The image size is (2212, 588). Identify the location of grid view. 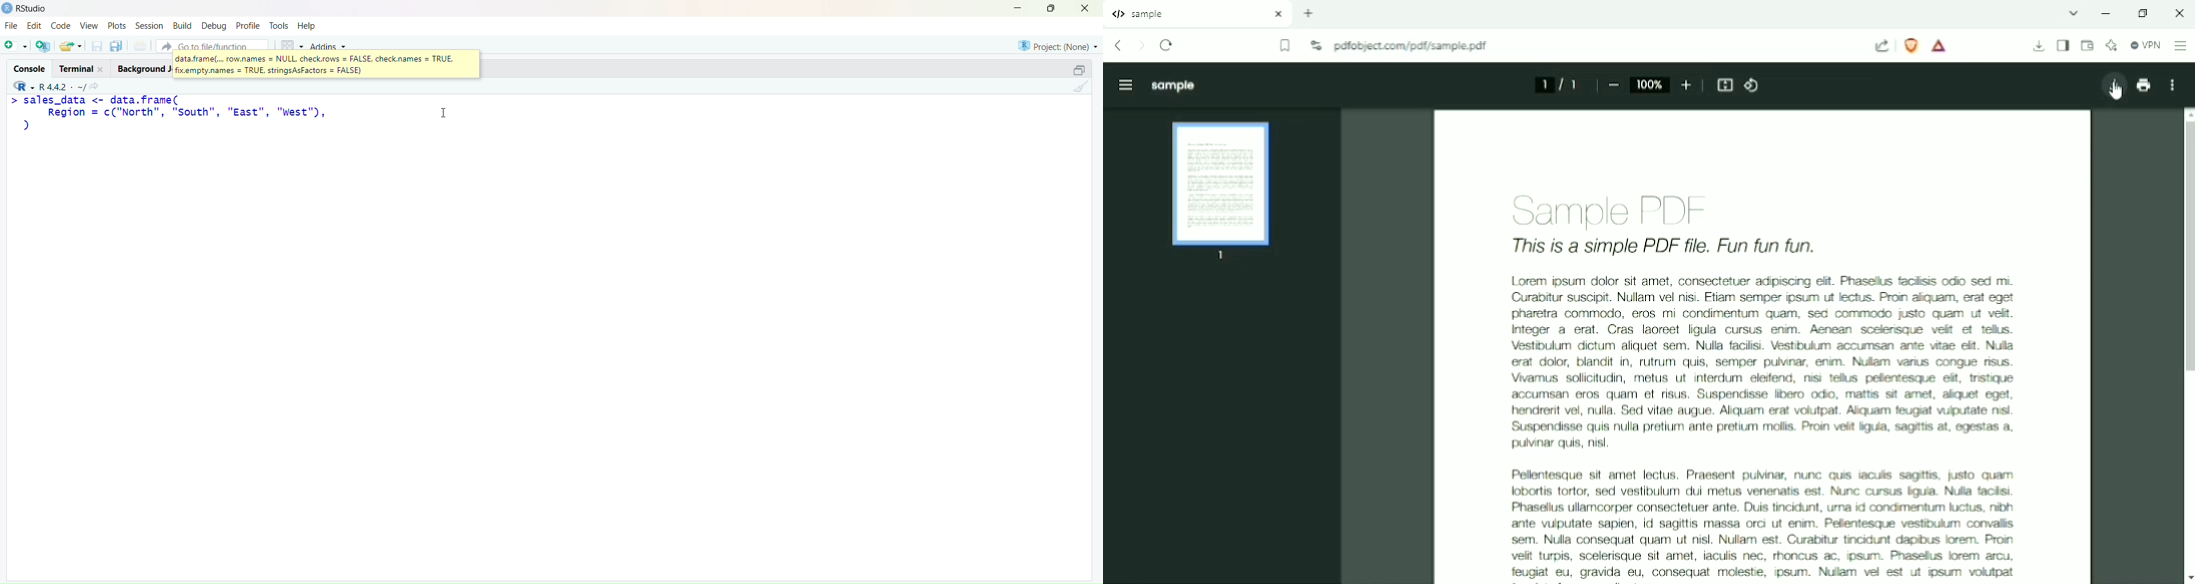
(289, 44).